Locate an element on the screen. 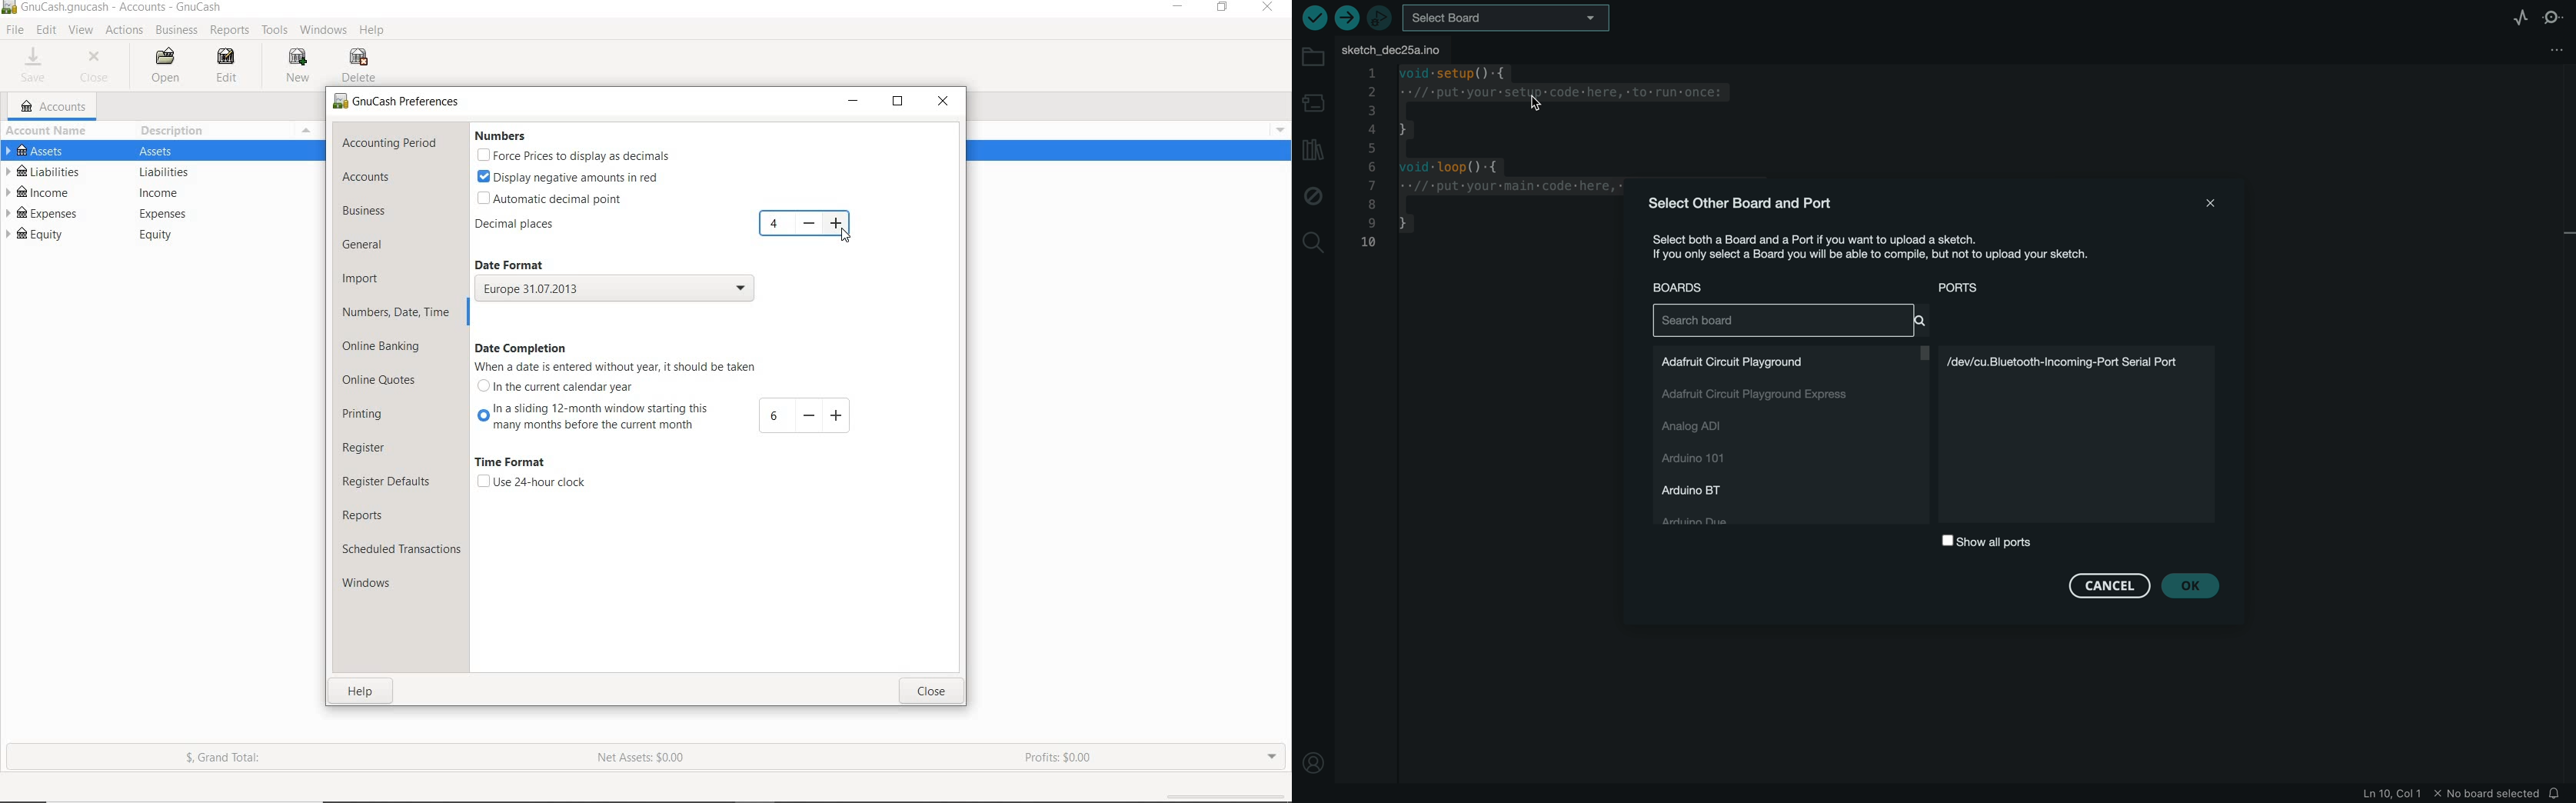  RESTORE DOWN is located at coordinates (1223, 8).